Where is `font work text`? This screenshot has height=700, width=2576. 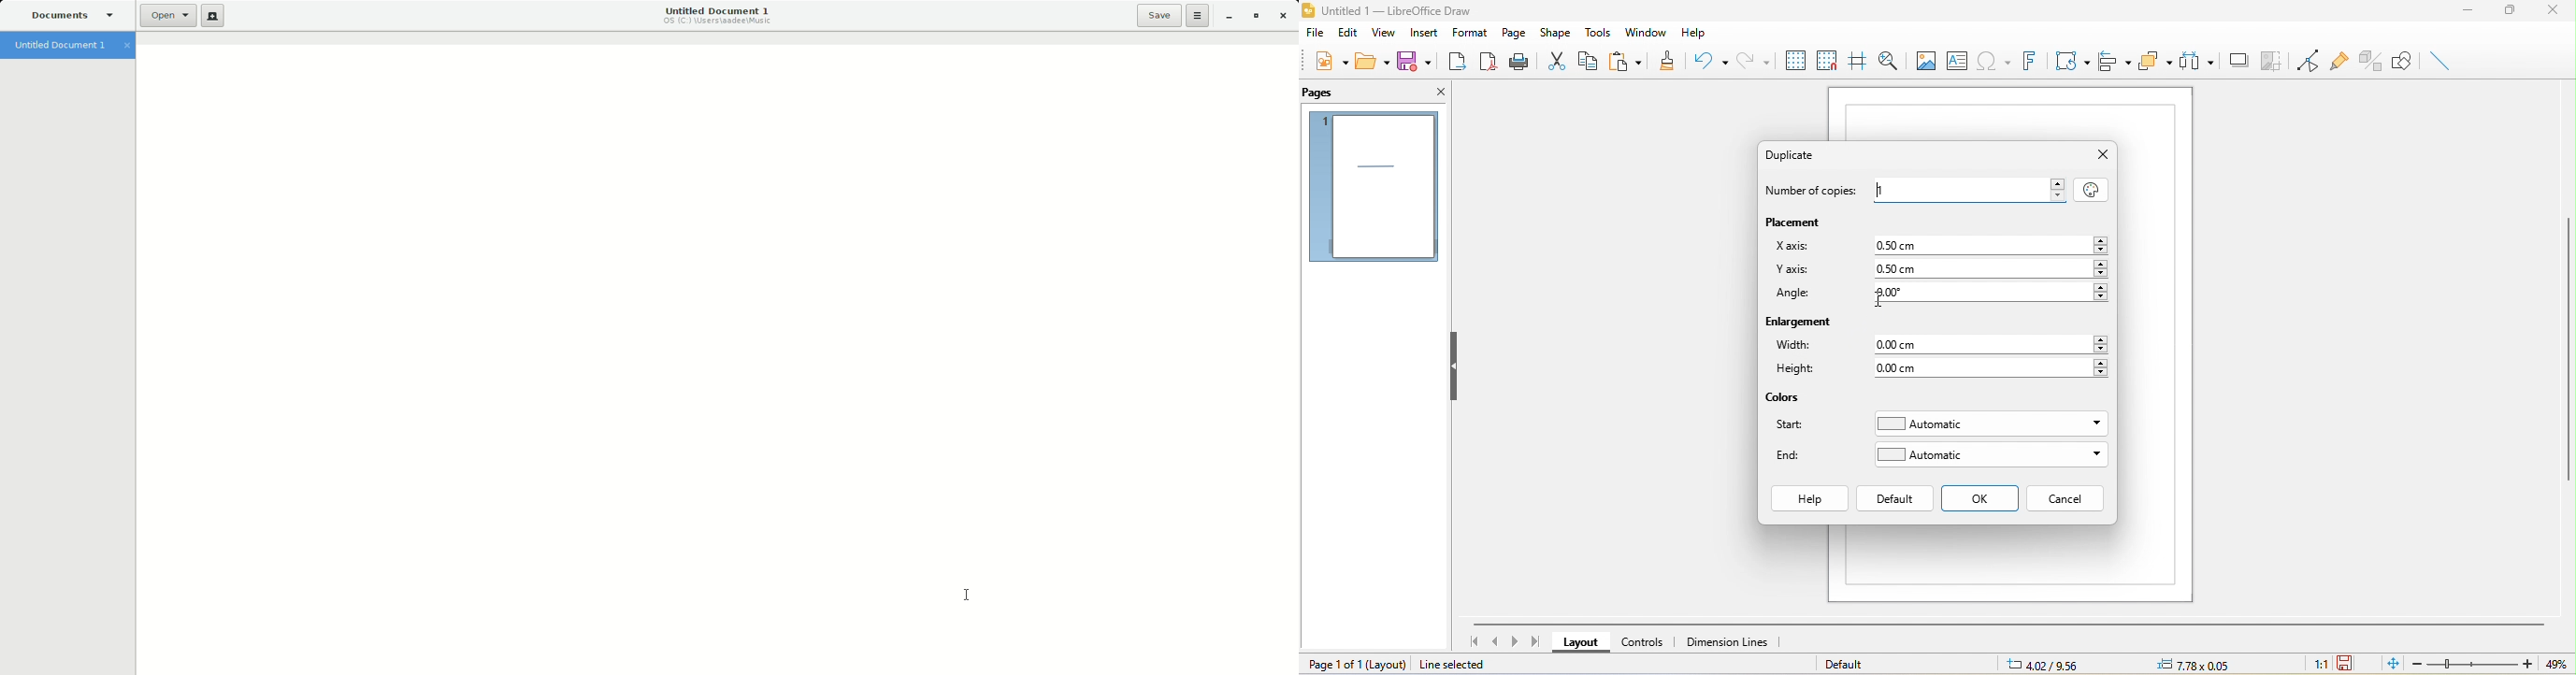 font work text is located at coordinates (2028, 61).